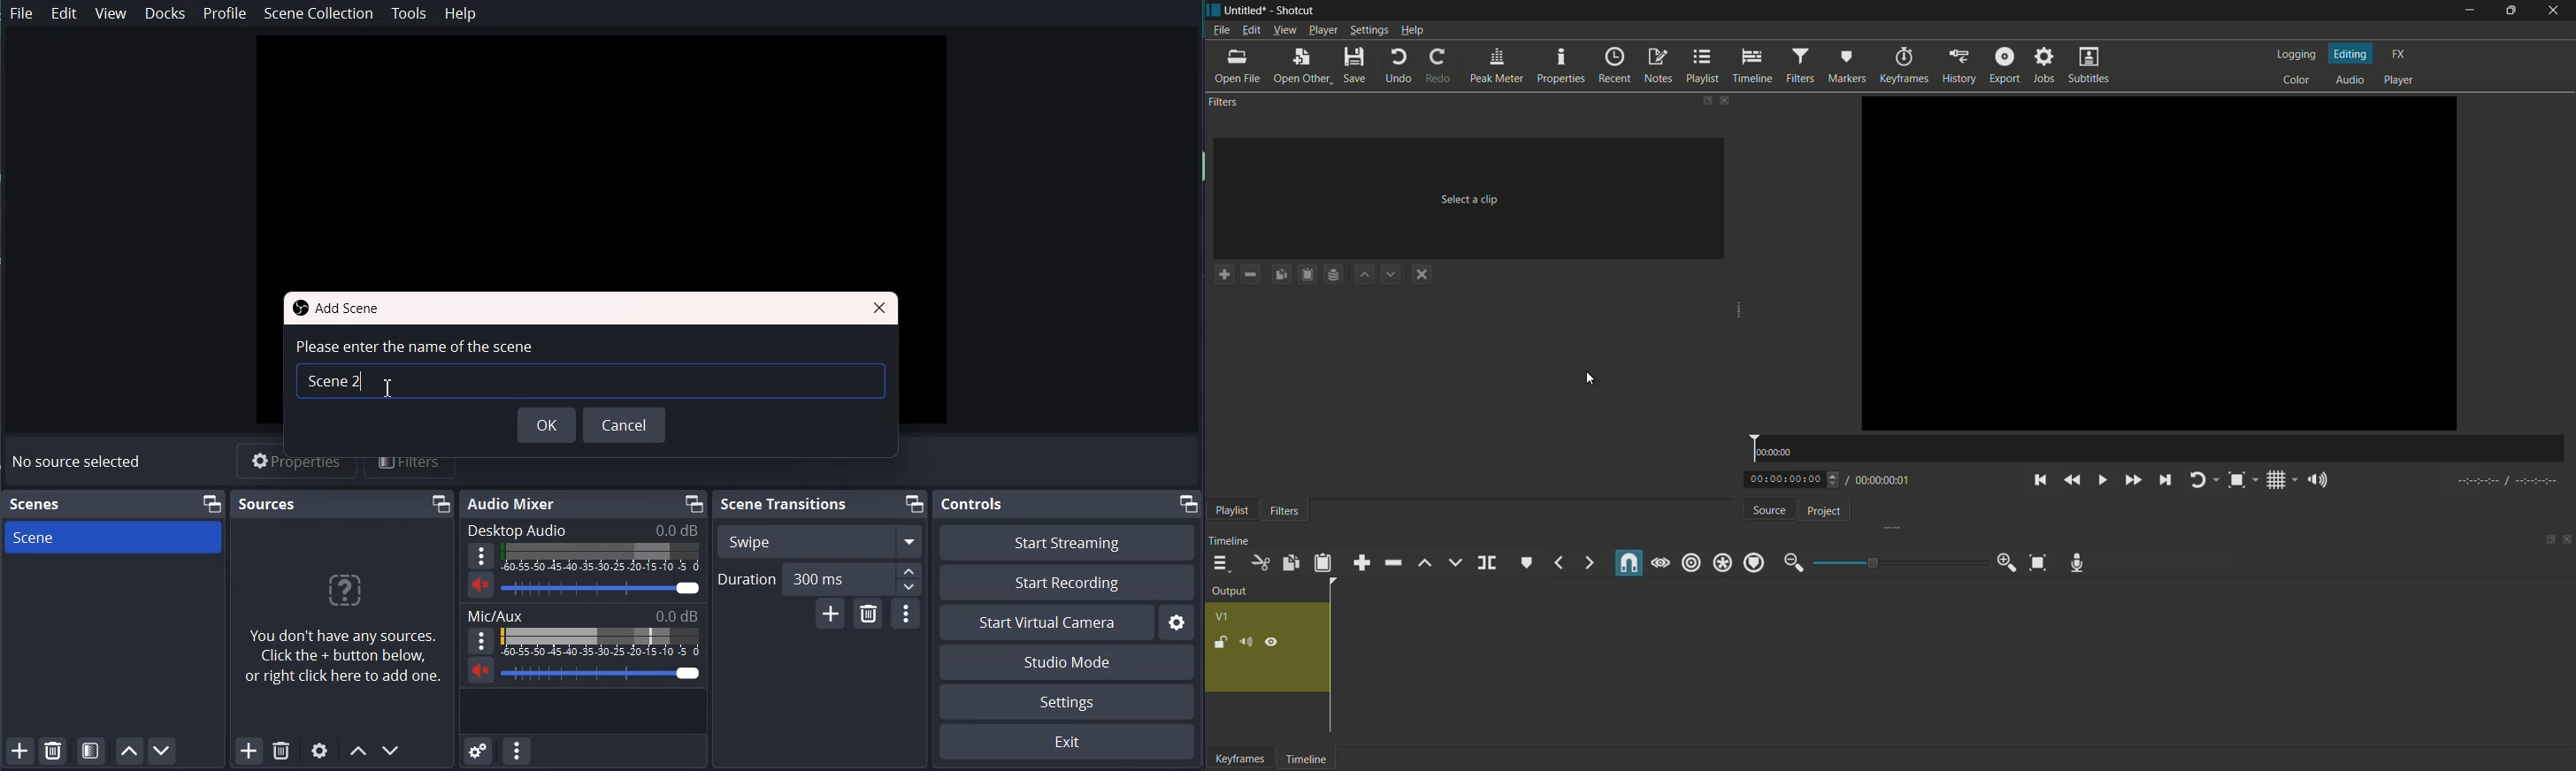 Image resolution: width=2576 pixels, height=784 pixels. What do you see at coordinates (1301, 65) in the screenshot?
I see `open other` at bounding box center [1301, 65].